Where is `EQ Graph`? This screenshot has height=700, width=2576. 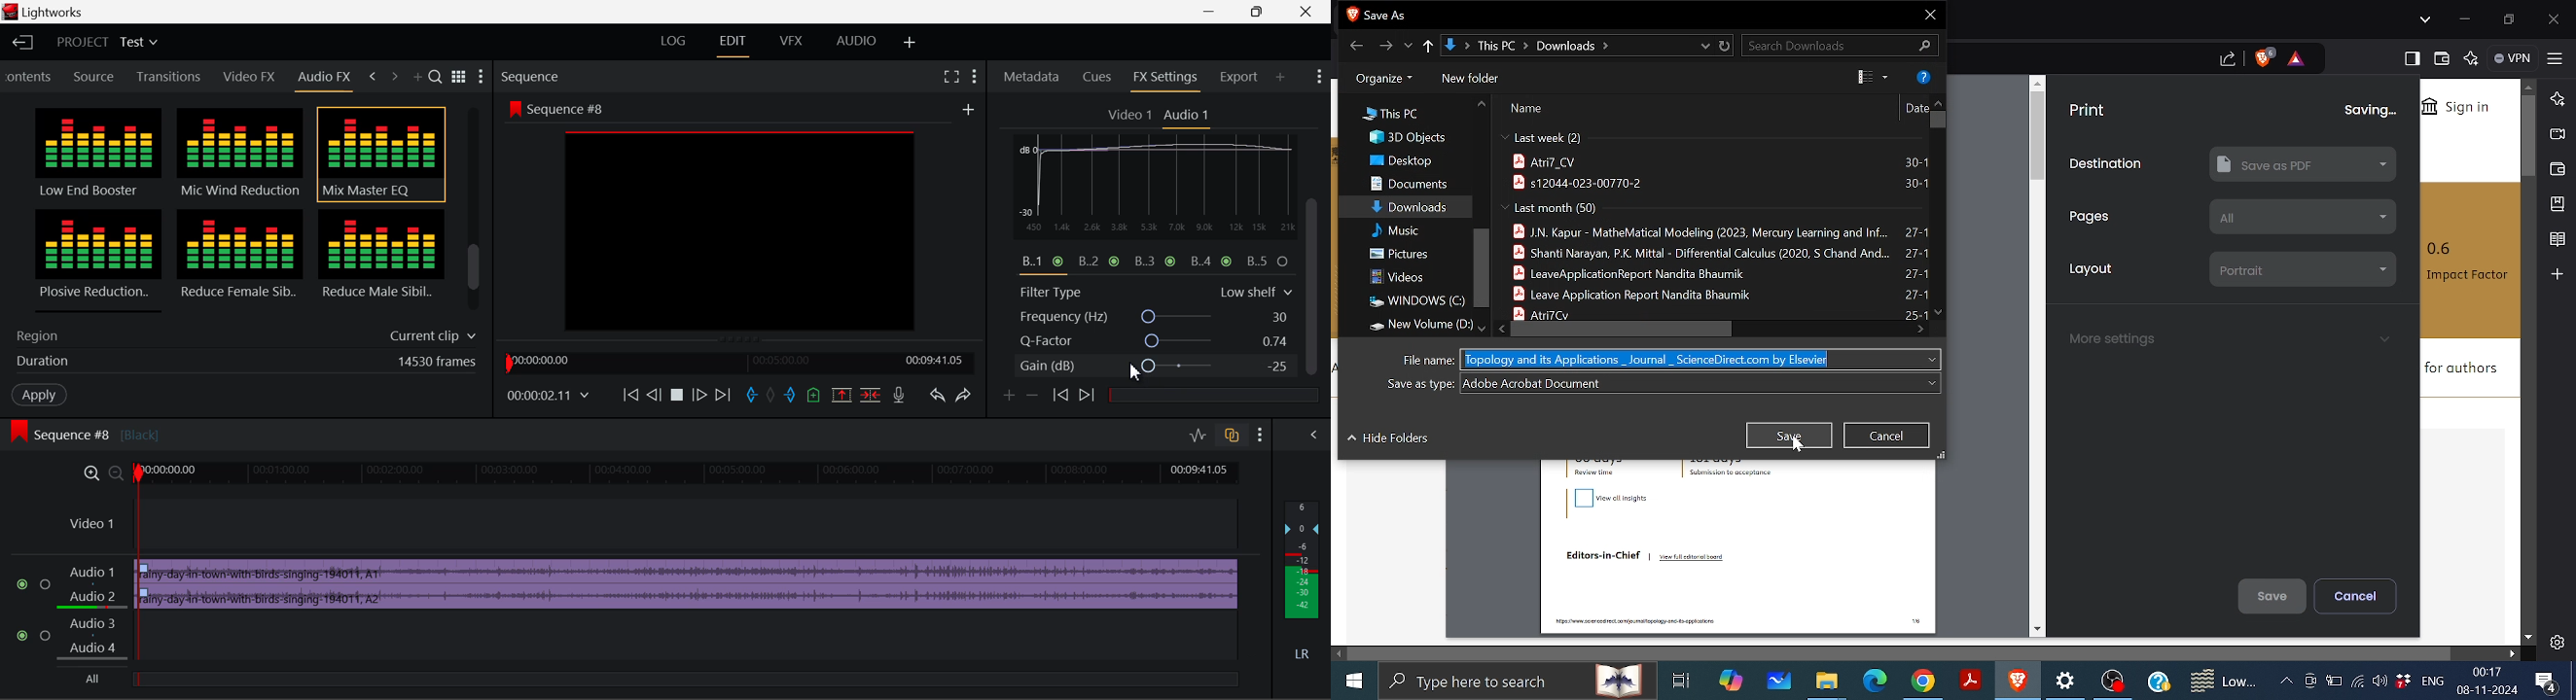 EQ Graph is located at coordinates (1147, 215).